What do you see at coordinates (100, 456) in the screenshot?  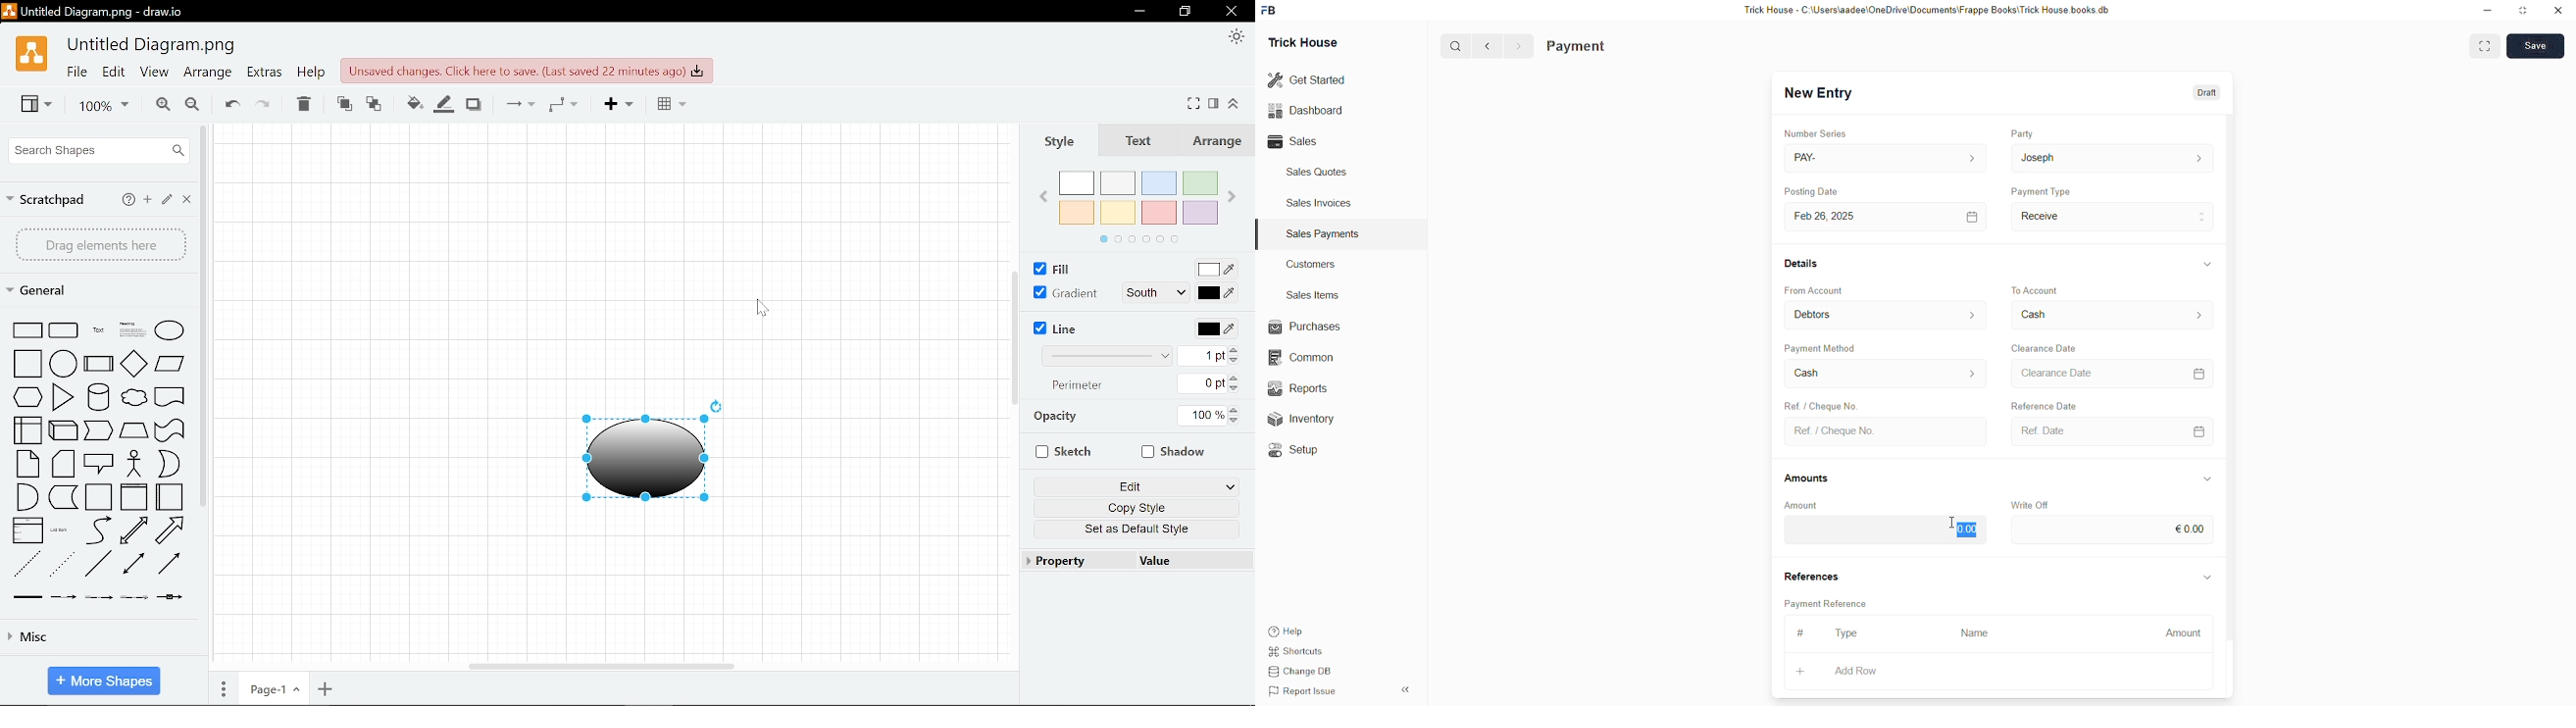 I see `Shapes in general shapes` at bounding box center [100, 456].